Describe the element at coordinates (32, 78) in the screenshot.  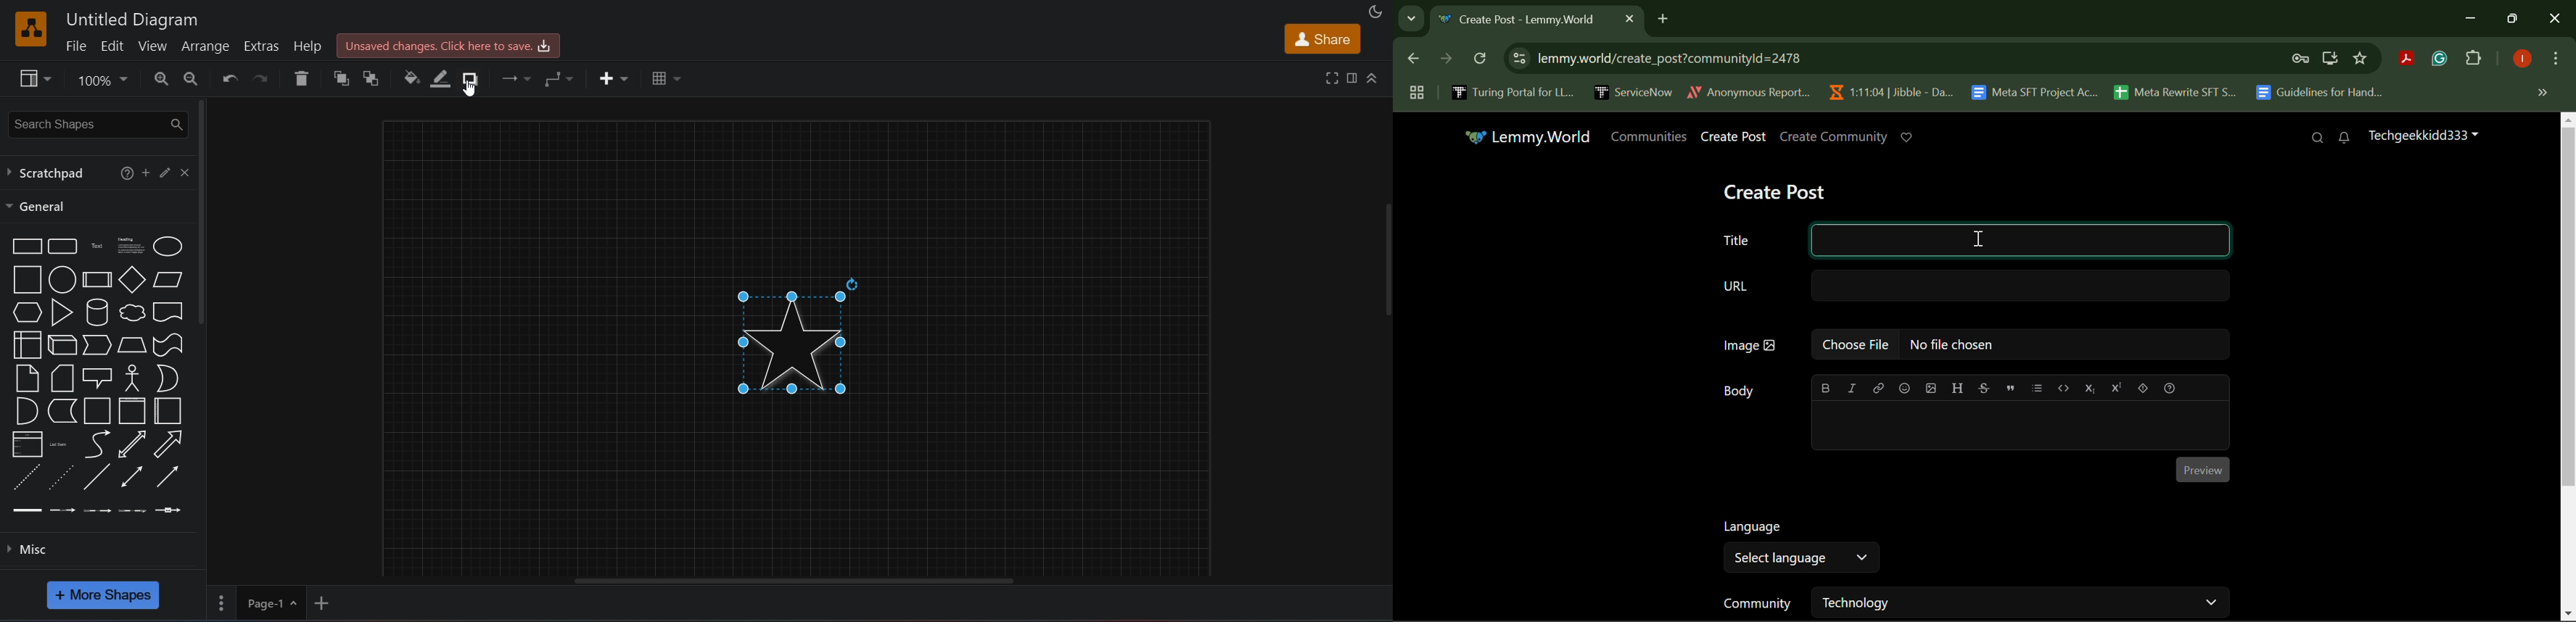
I see `view` at that location.